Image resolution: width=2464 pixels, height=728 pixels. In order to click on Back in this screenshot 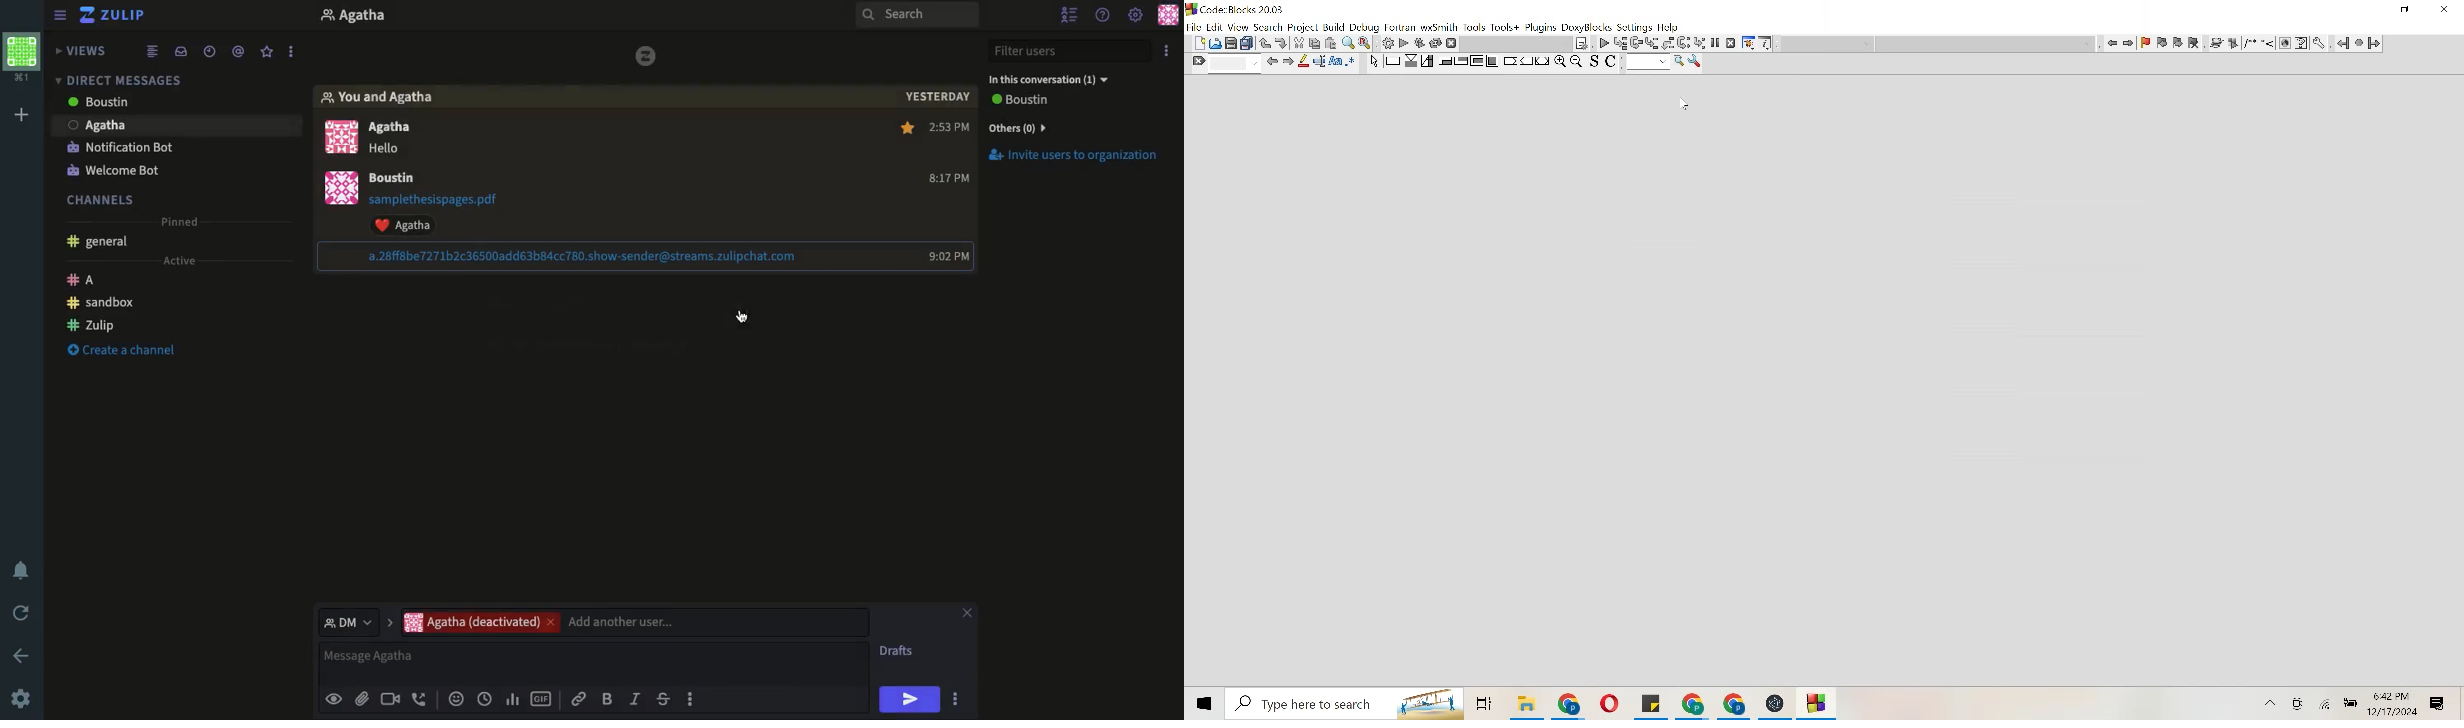, I will do `click(18, 654)`.